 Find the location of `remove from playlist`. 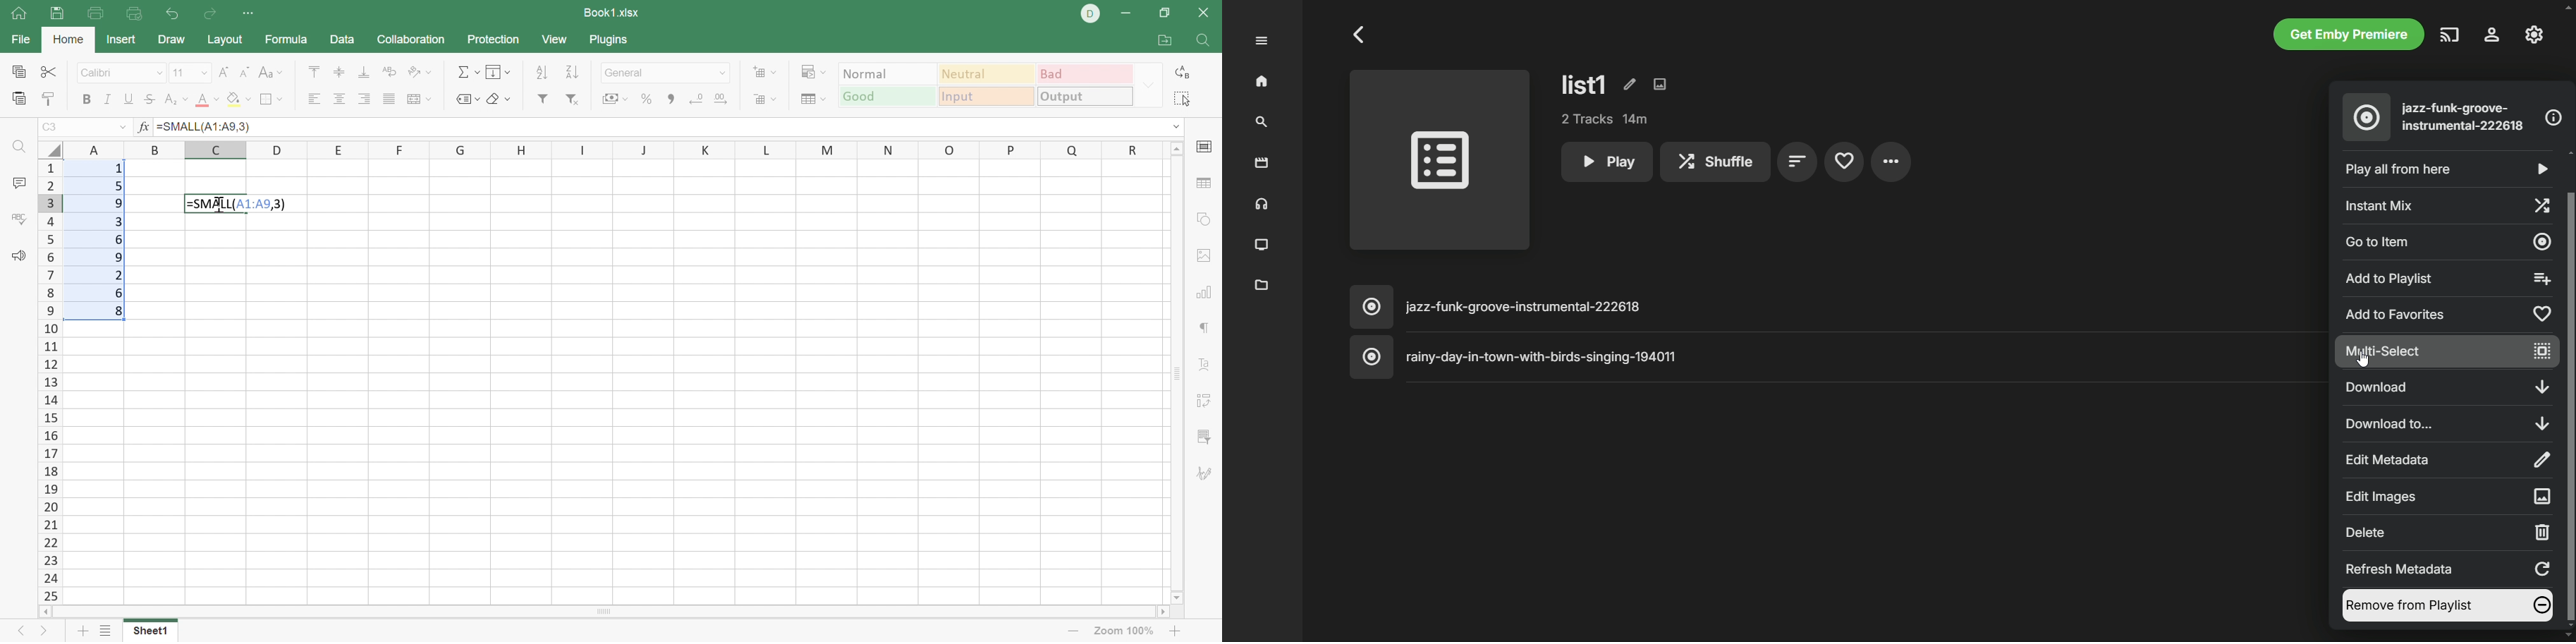

remove from playlist is located at coordinates (2448, 606).